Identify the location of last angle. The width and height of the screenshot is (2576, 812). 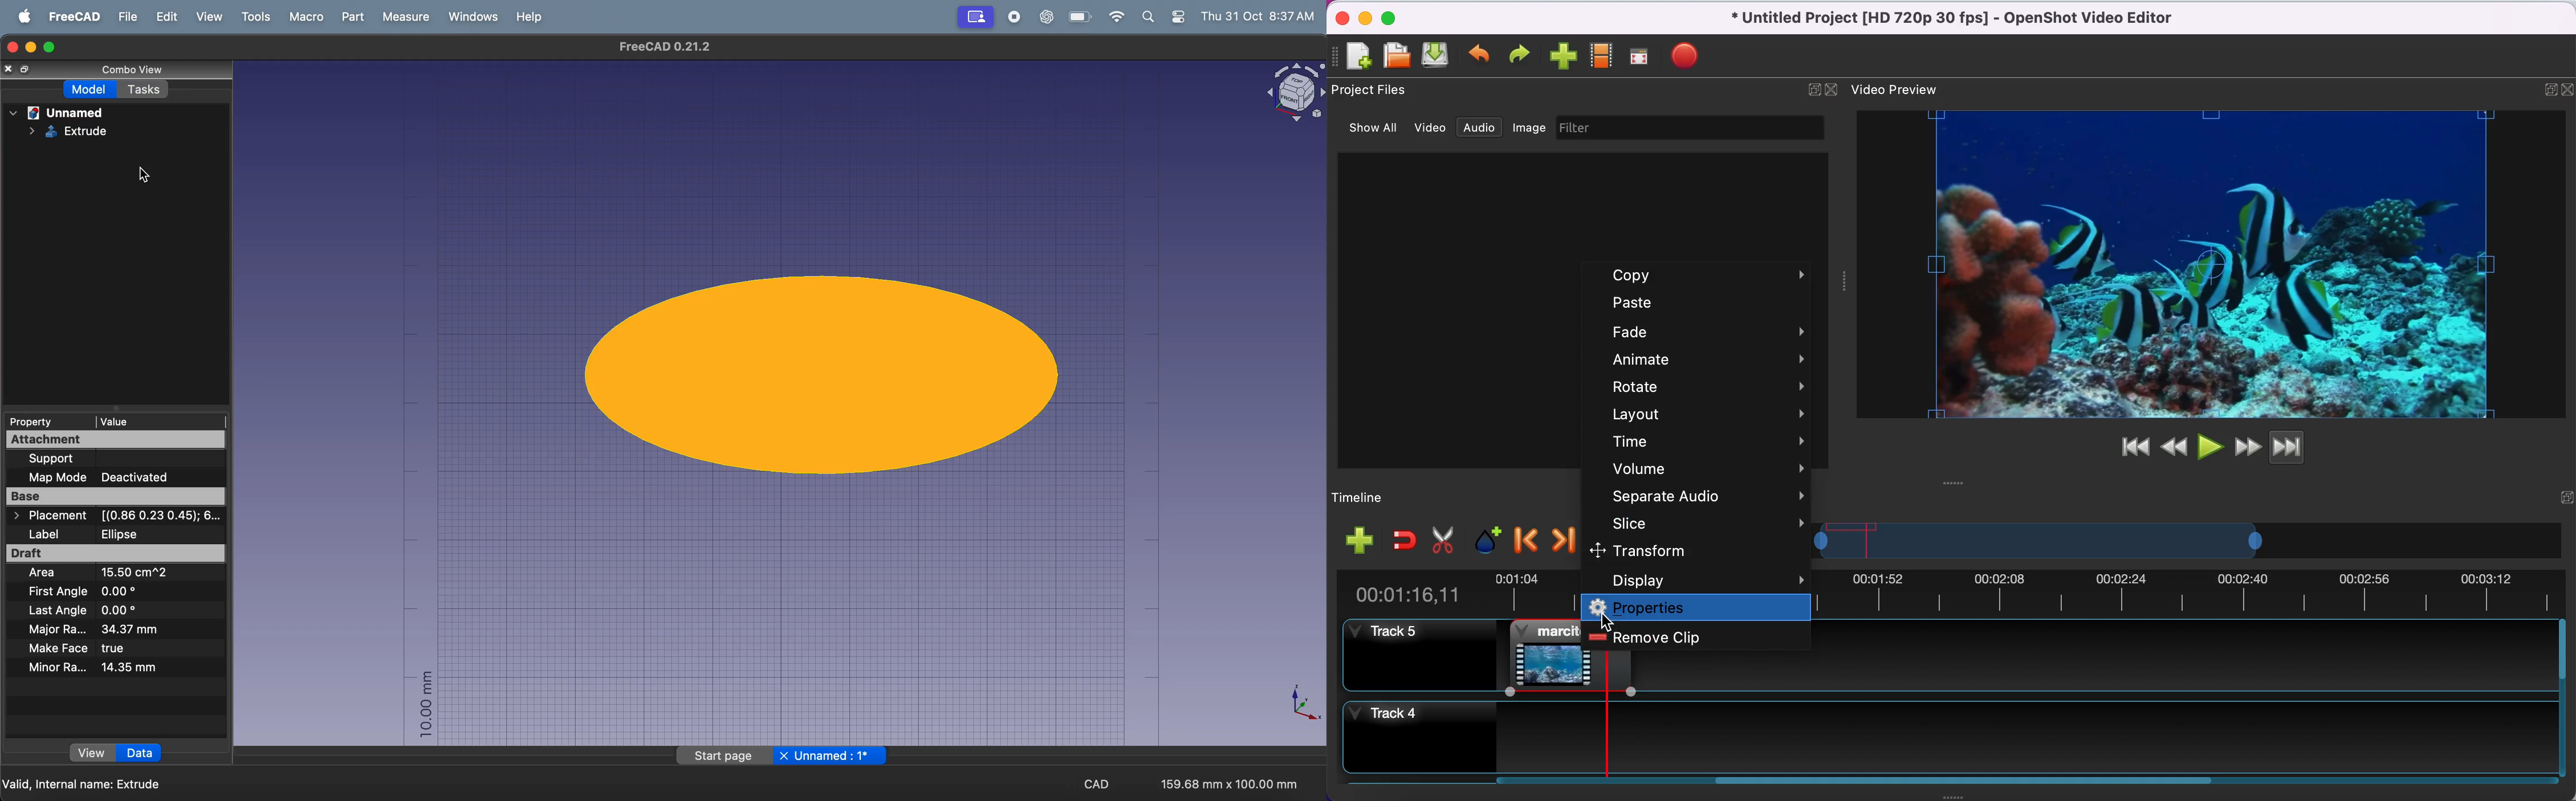
(80, 612).